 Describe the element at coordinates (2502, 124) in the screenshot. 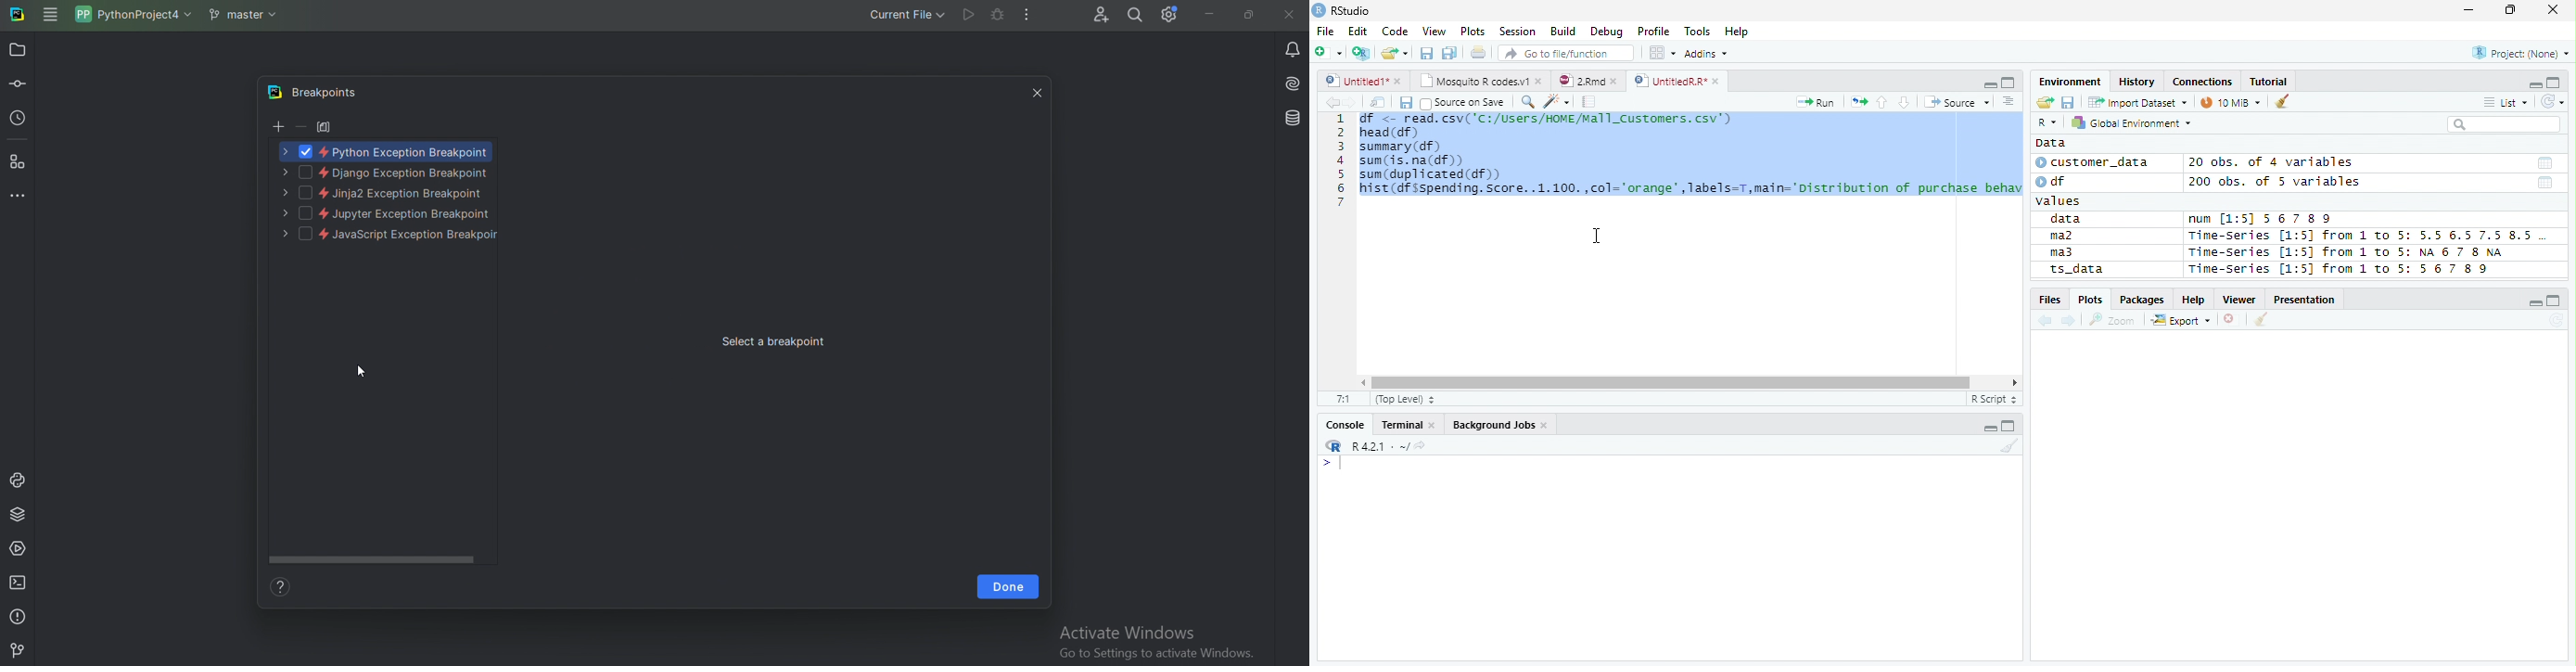

I see `Search` at that location.